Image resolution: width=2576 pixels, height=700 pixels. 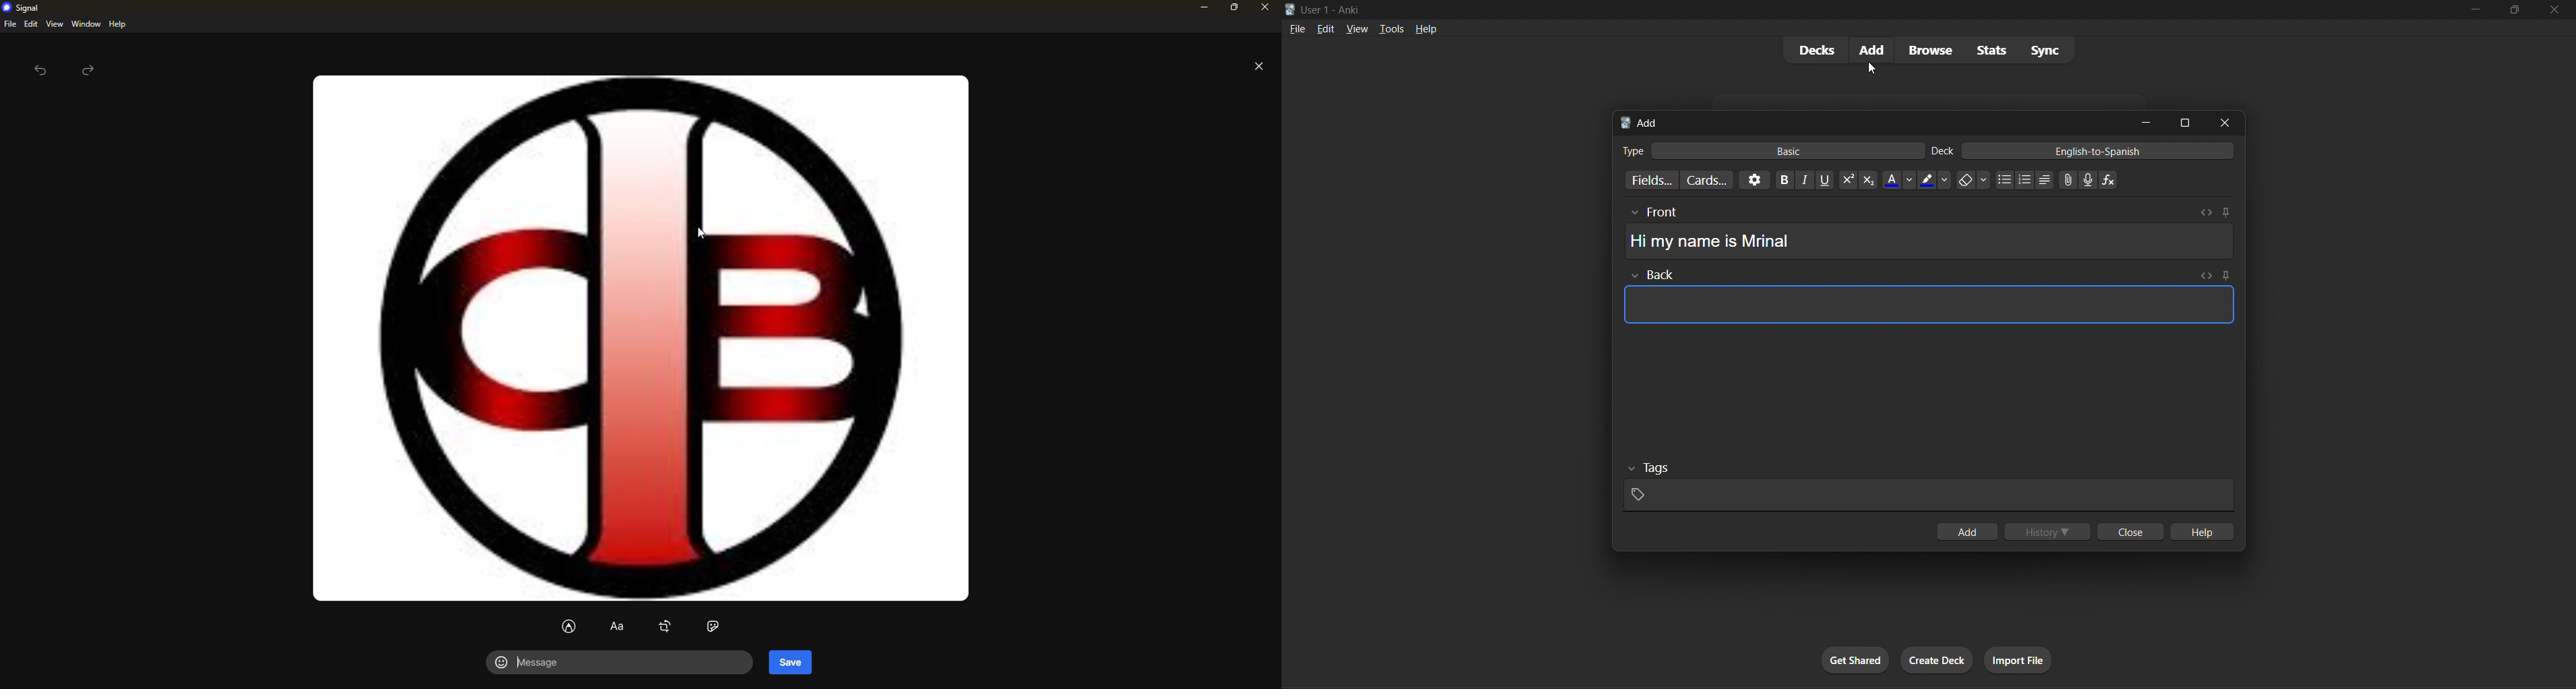 I want to click on close, so click(x=2228, y=123).